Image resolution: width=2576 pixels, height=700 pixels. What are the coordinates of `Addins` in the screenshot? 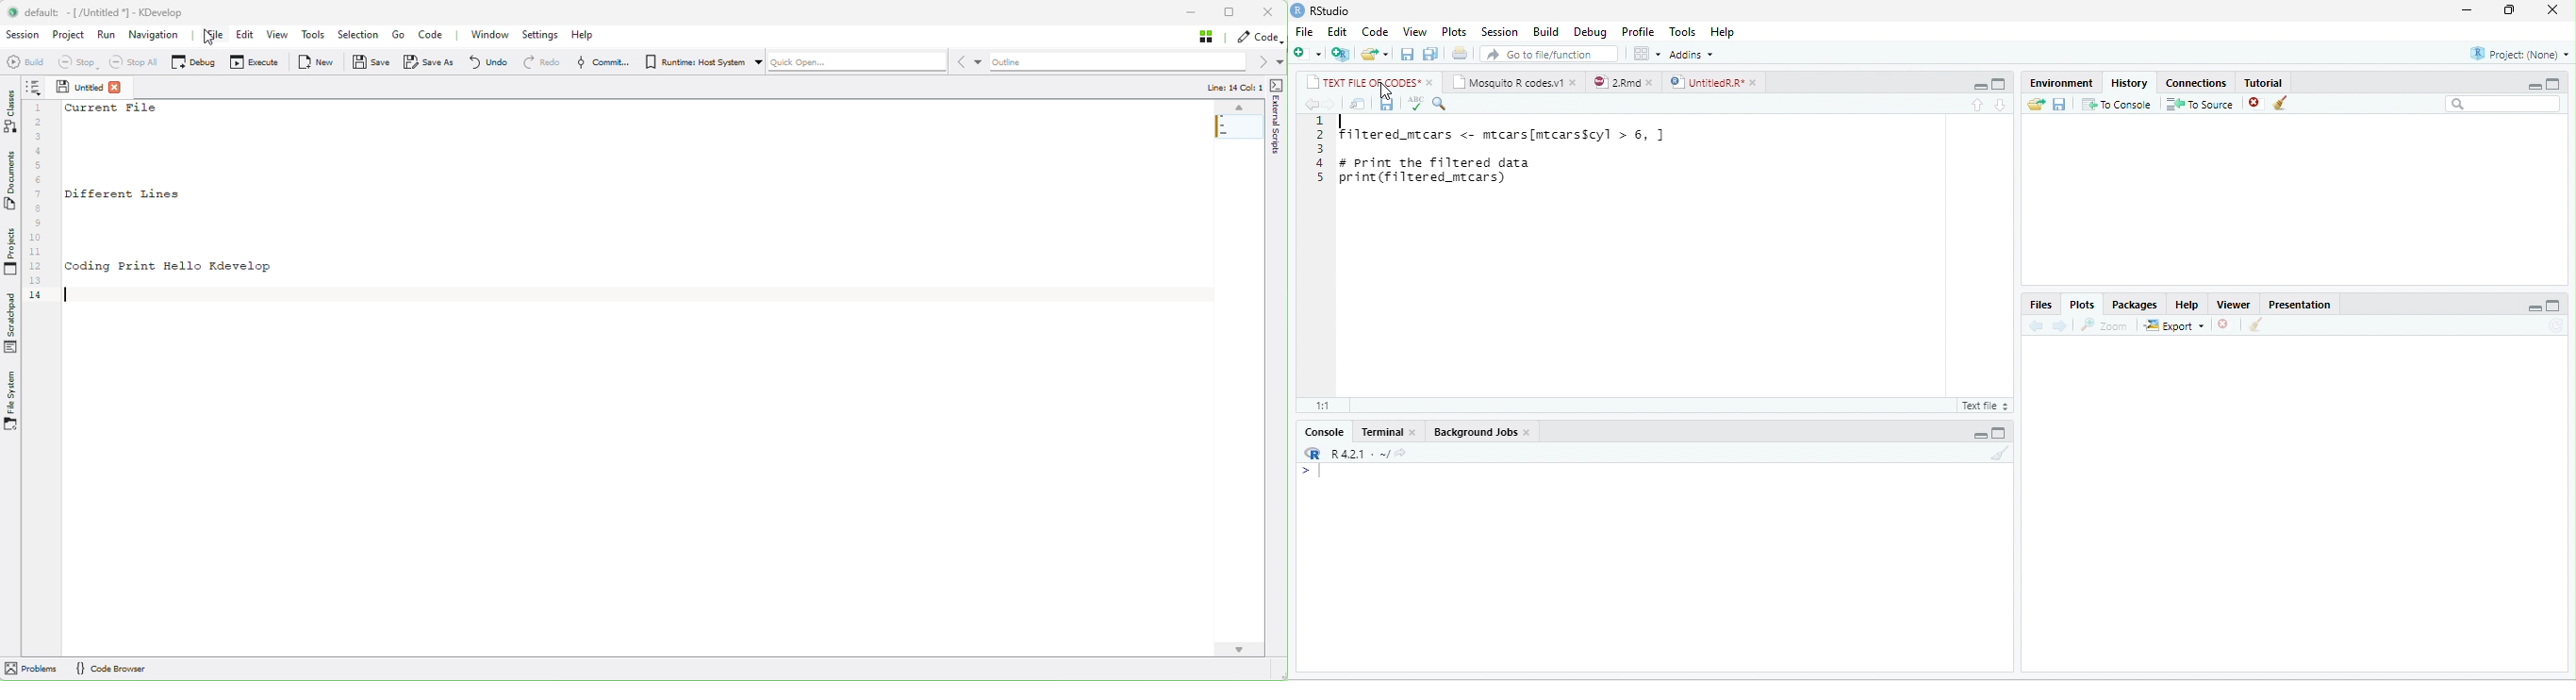 It's located at (1691, 54).